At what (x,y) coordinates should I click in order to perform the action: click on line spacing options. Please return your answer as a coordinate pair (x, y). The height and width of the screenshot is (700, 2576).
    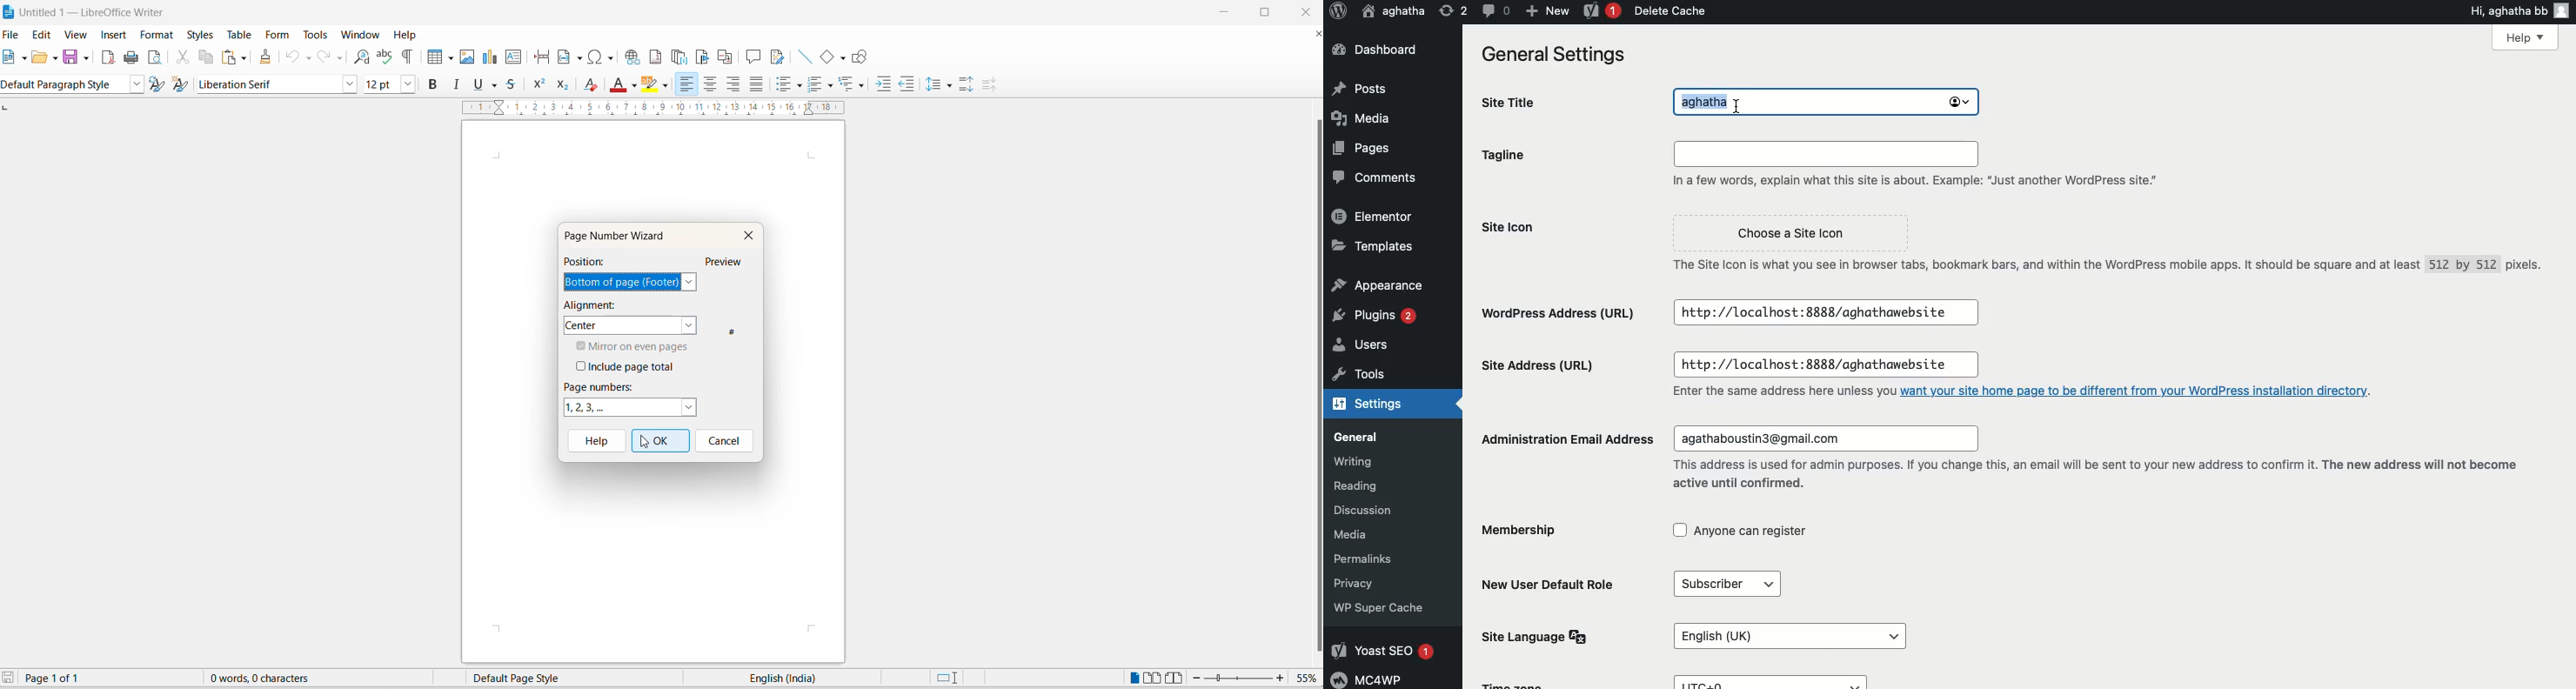
    Looking at the image, I should click on (950, 85).